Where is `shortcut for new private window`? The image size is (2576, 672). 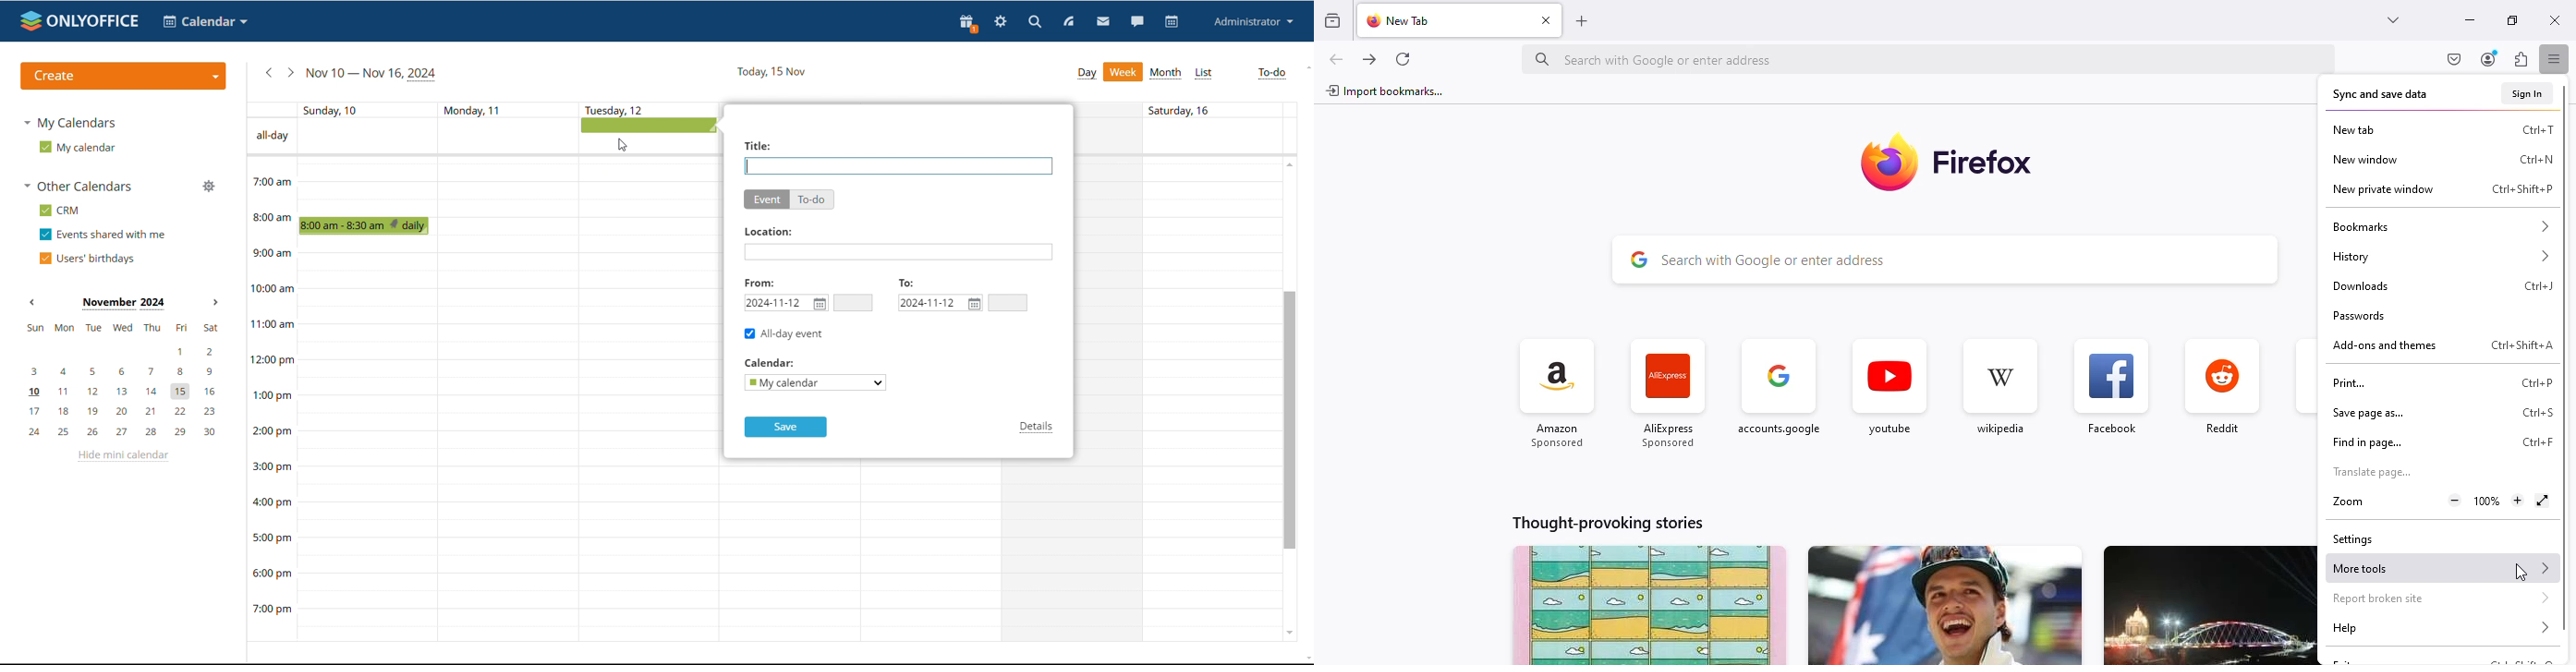
shortcut for new private window is located at coordinates (2522, 189).